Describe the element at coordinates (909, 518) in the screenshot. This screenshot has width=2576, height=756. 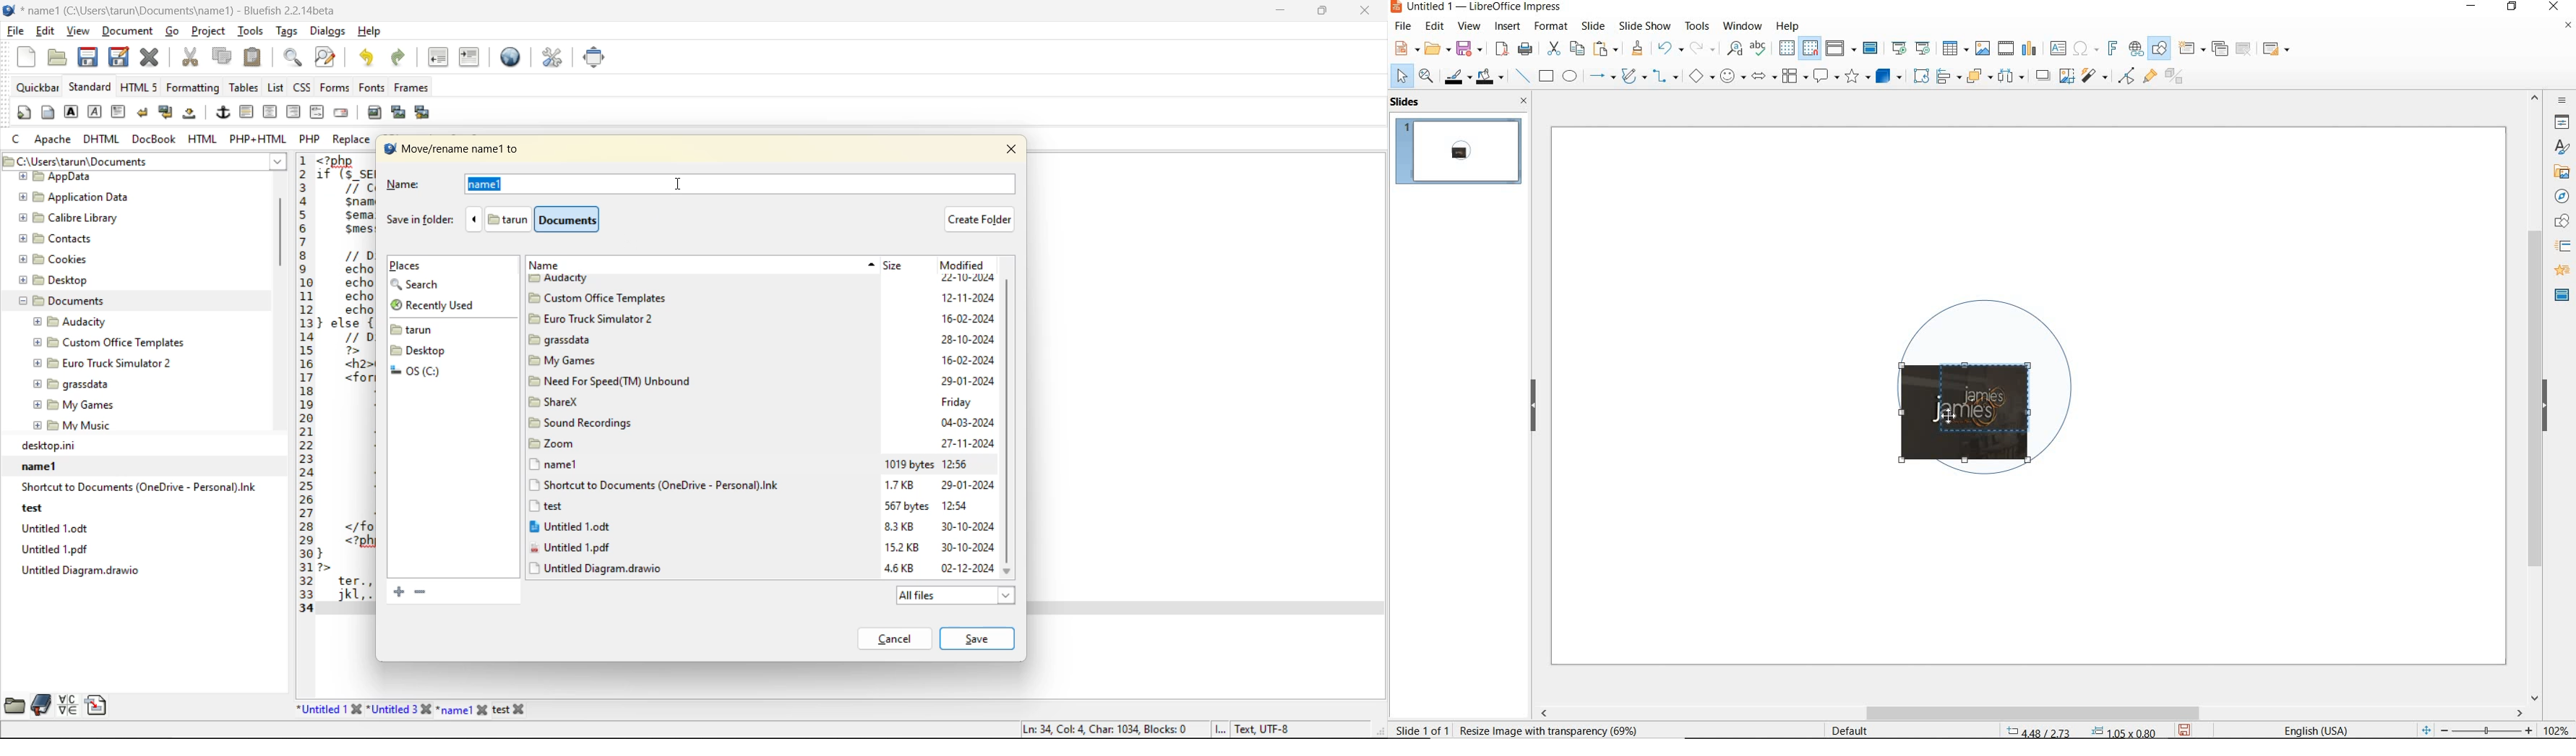
I see `size` at that location.